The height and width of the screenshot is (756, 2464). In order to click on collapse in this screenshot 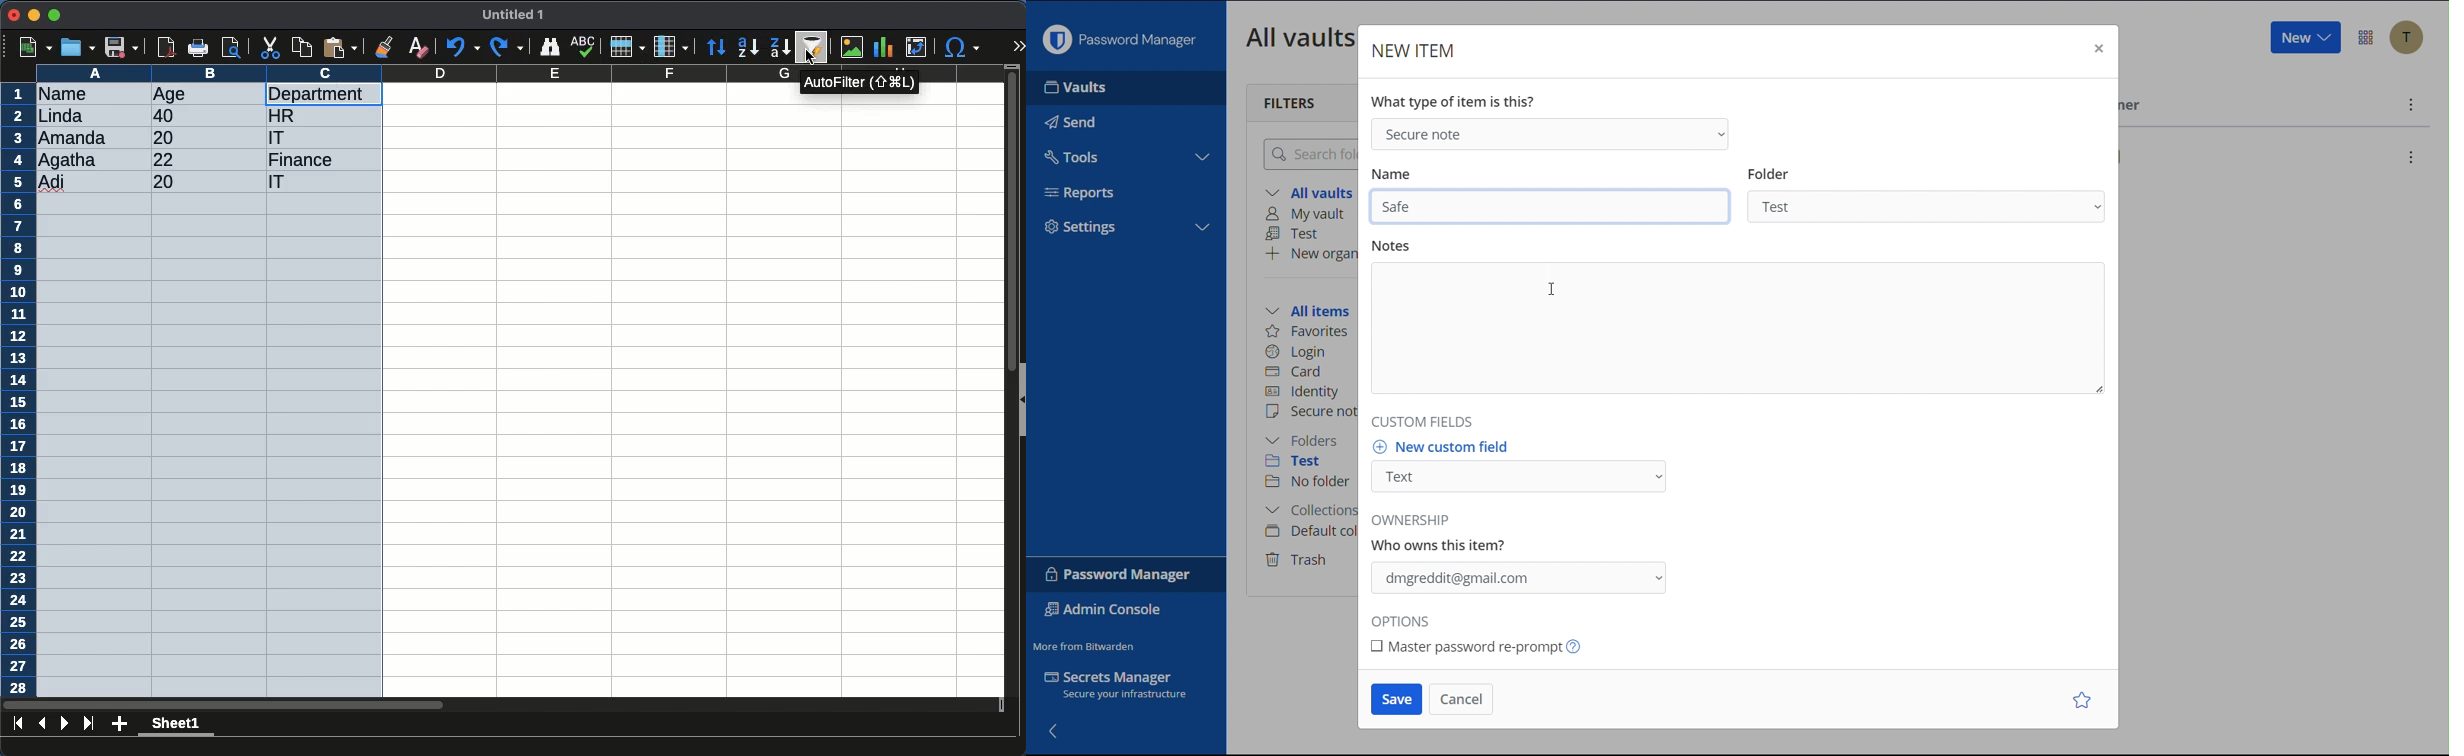, I will do `click(1020, 398)`.